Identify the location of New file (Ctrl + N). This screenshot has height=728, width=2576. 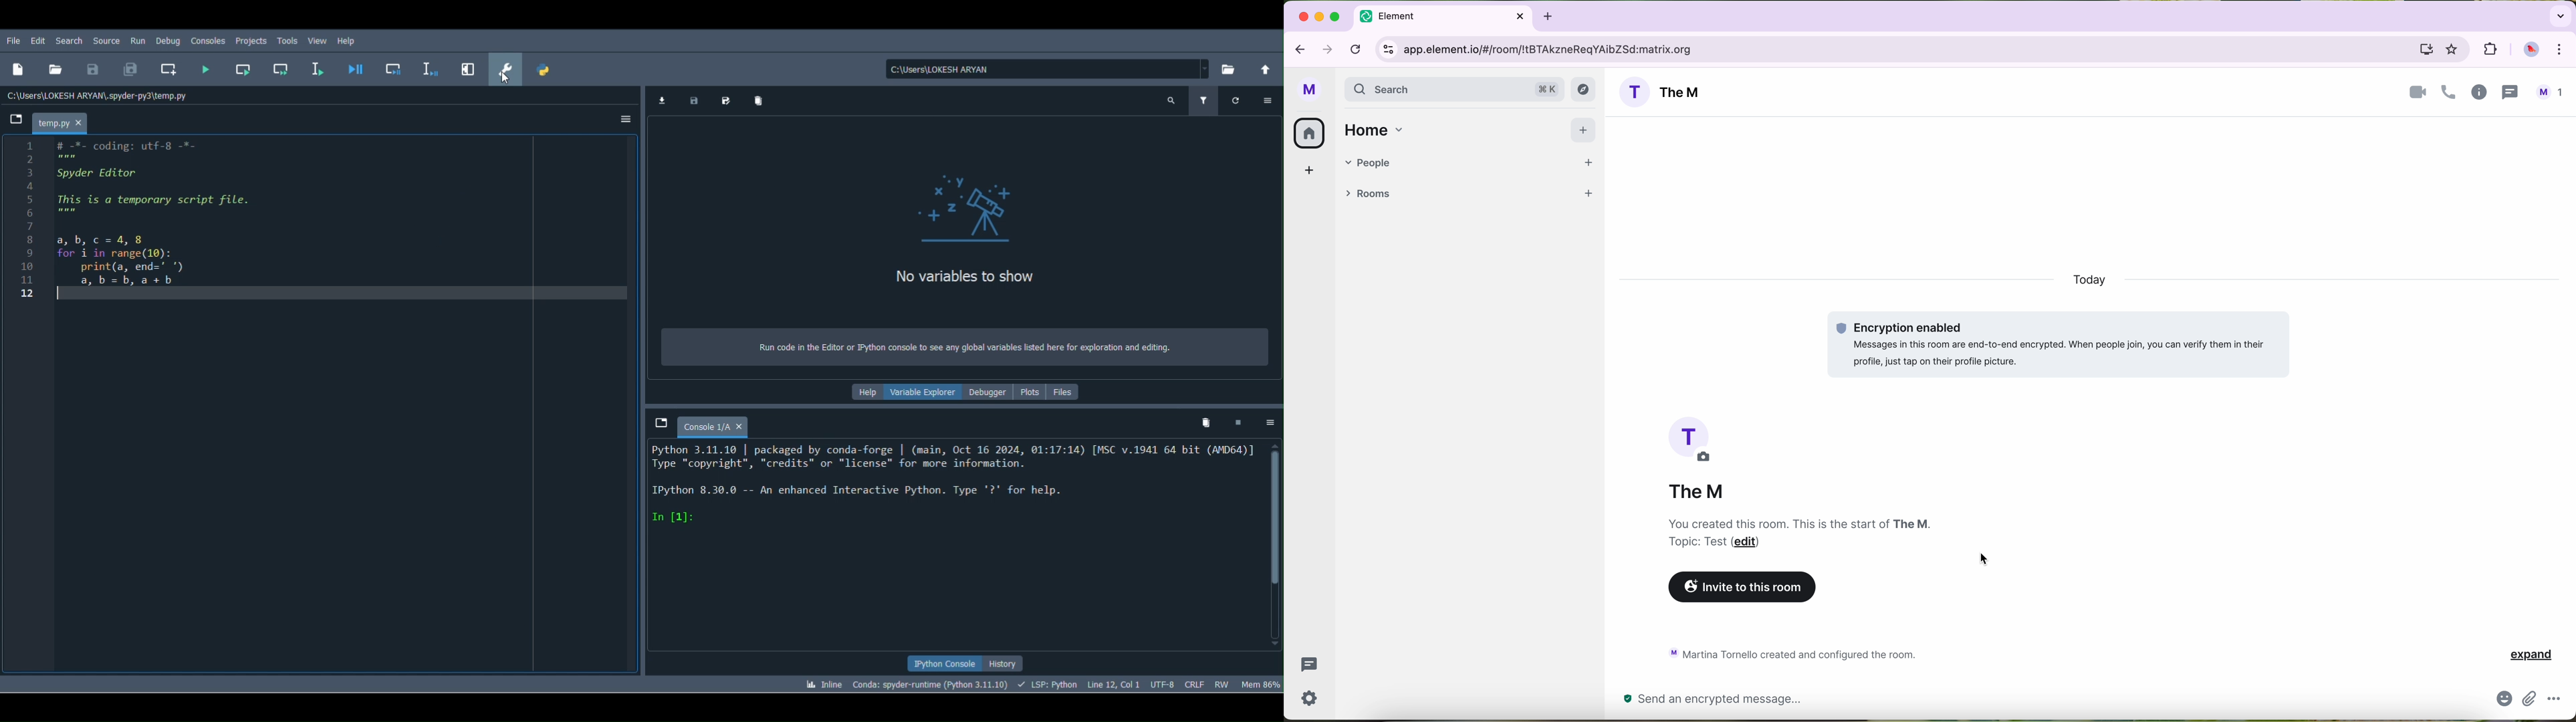
(17, 72).